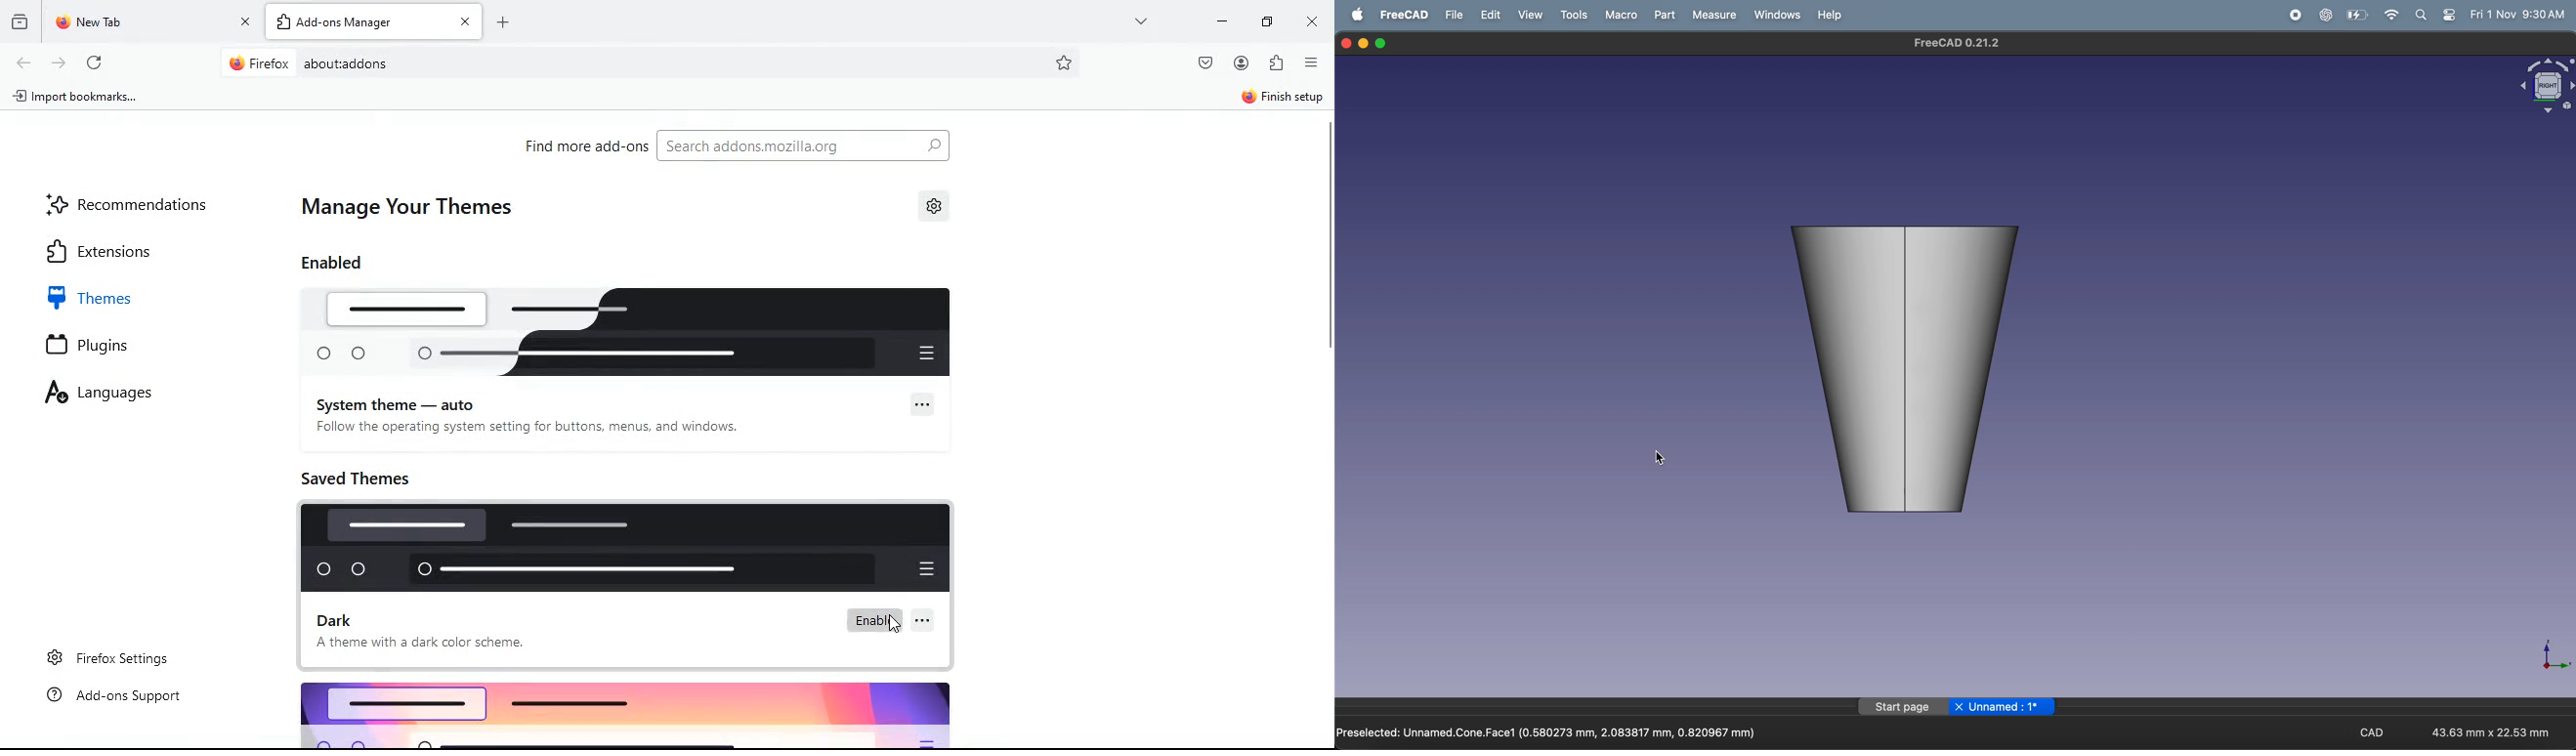 This screenshot has height=756, width=2576. Describe the element at coordinates (2425, 14) in the screenshot. I see `search` at that location.